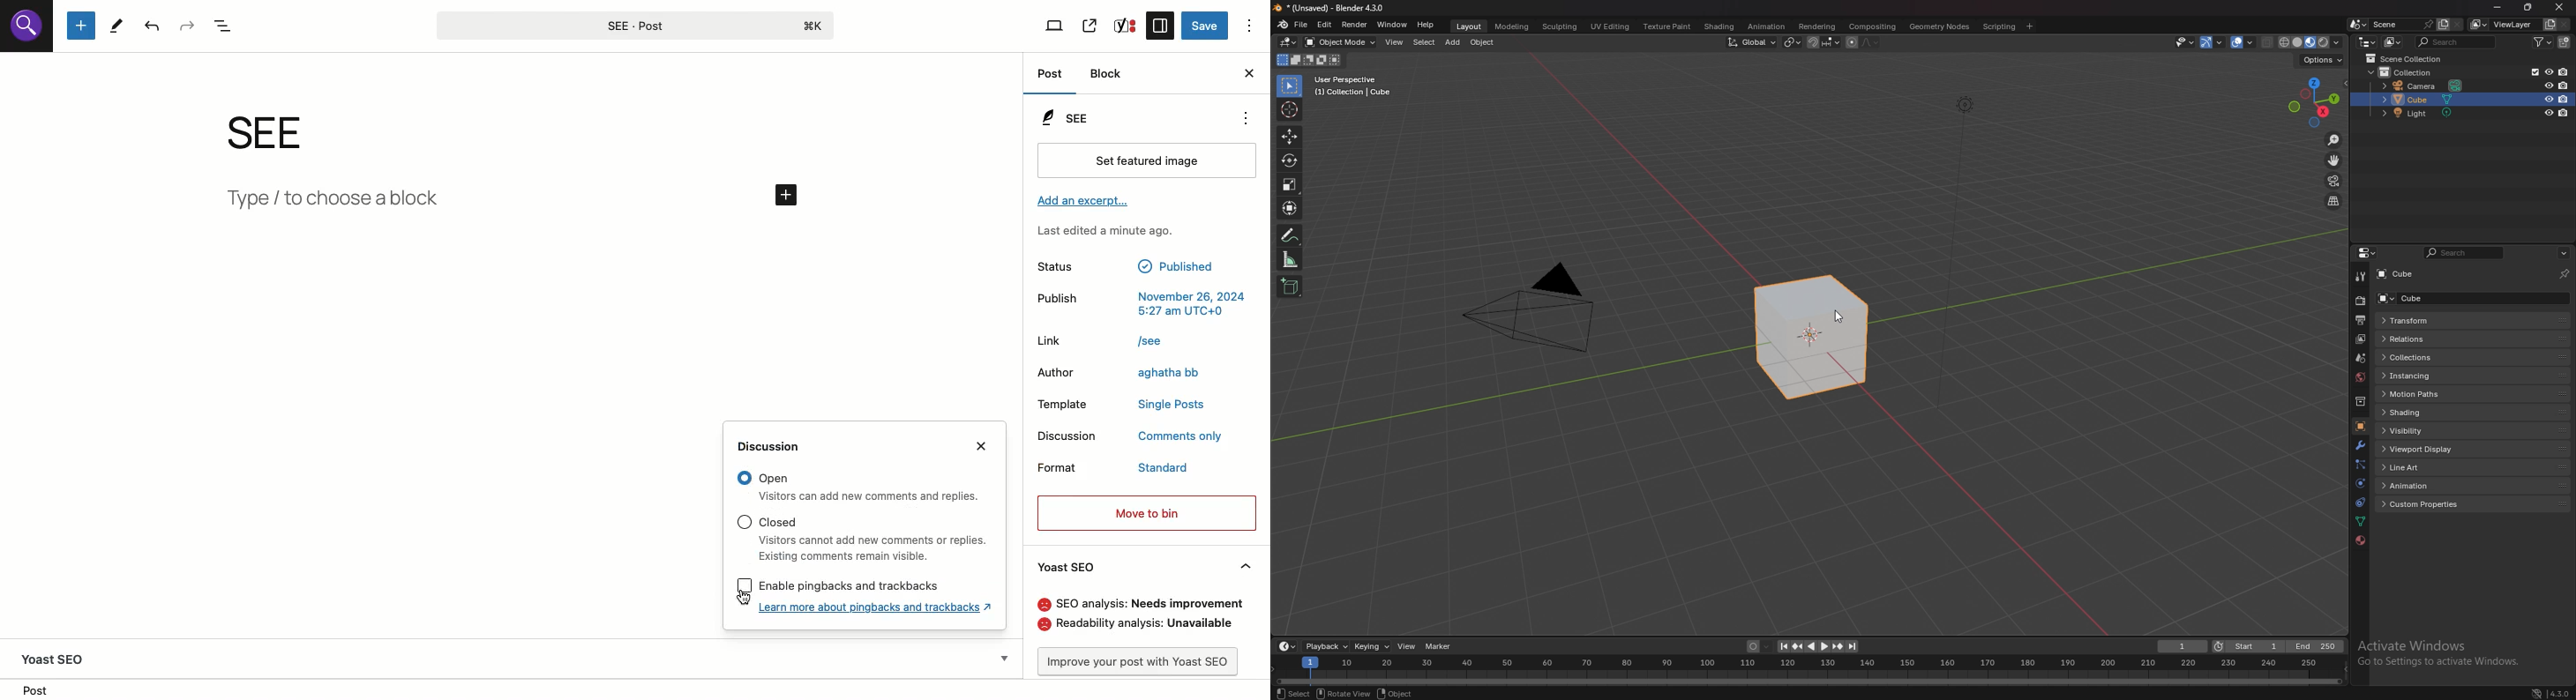 This screenshot has height=700, width=2576. I want to click on output, so click(2360, 320).